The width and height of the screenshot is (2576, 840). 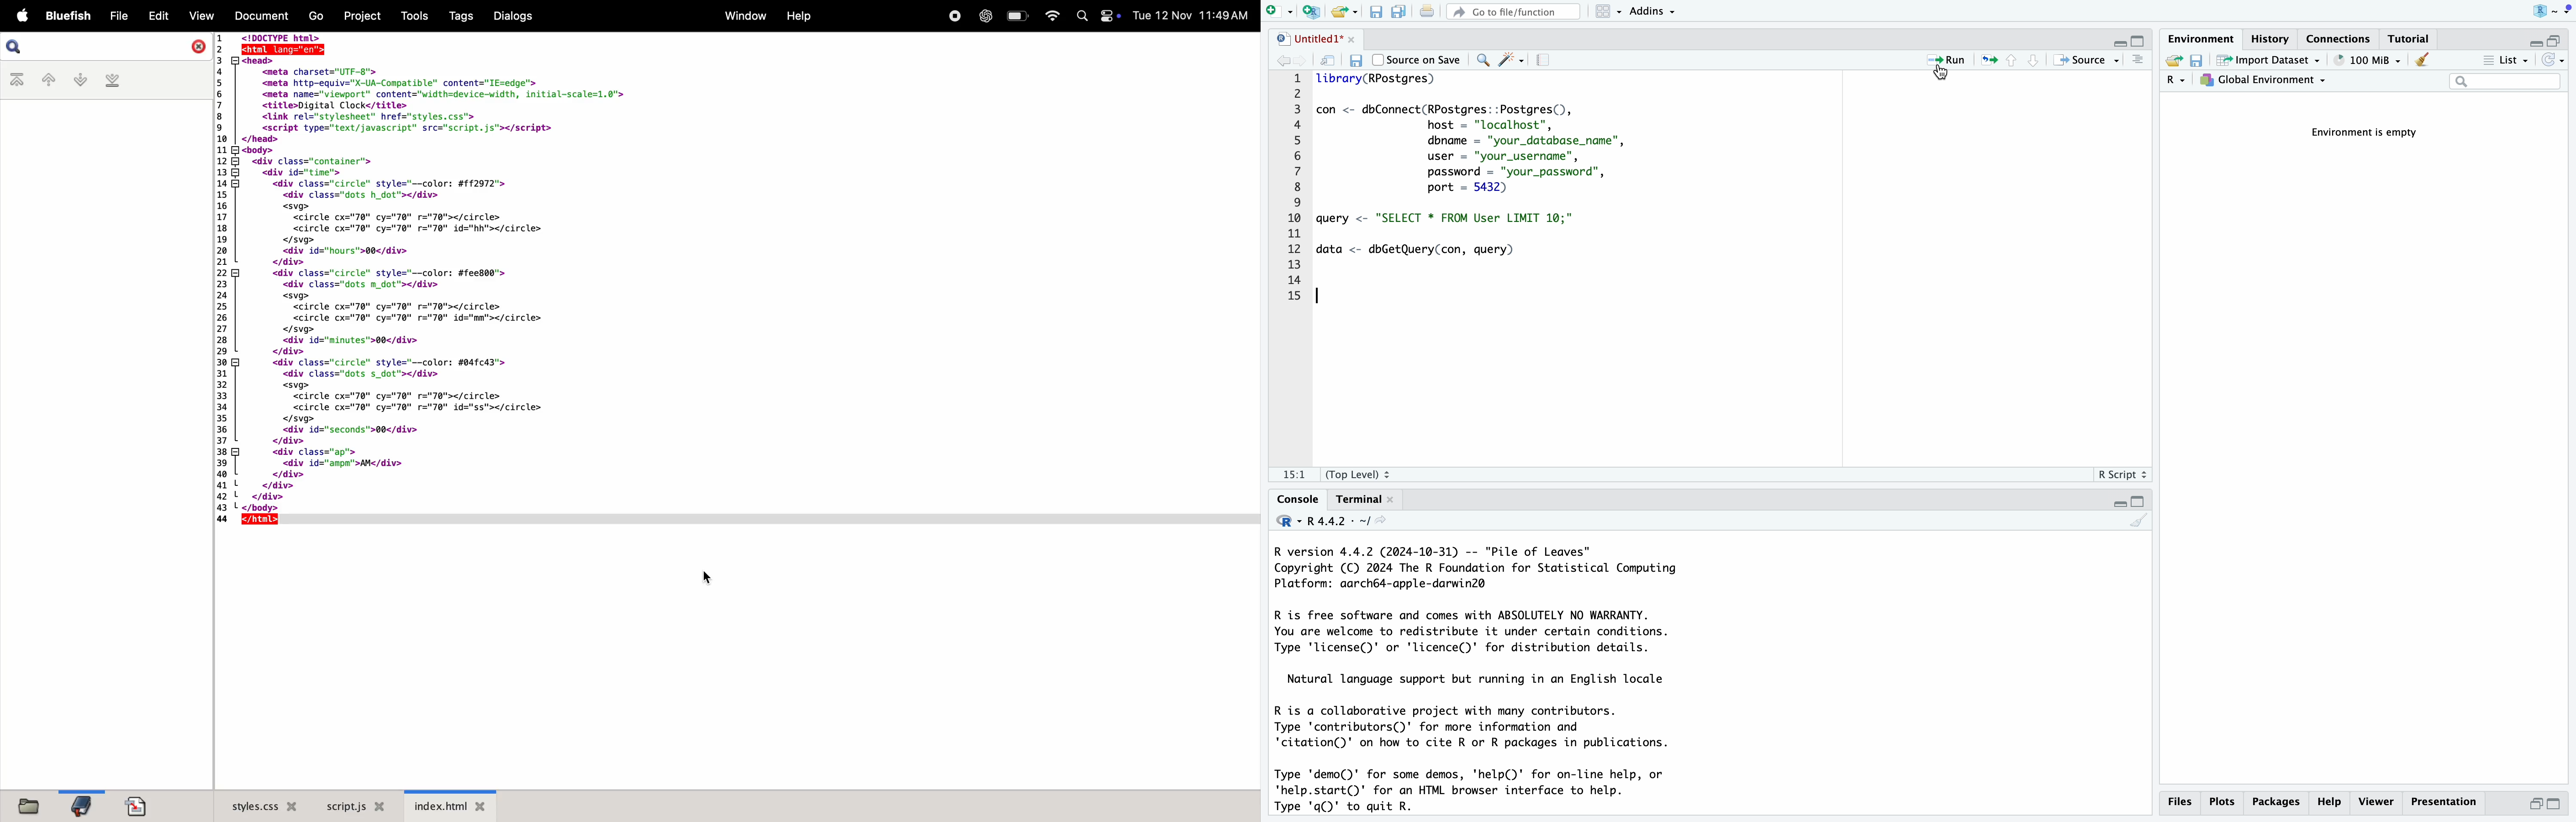 I want to click on typing cursor, so click(x=1323, y=299).